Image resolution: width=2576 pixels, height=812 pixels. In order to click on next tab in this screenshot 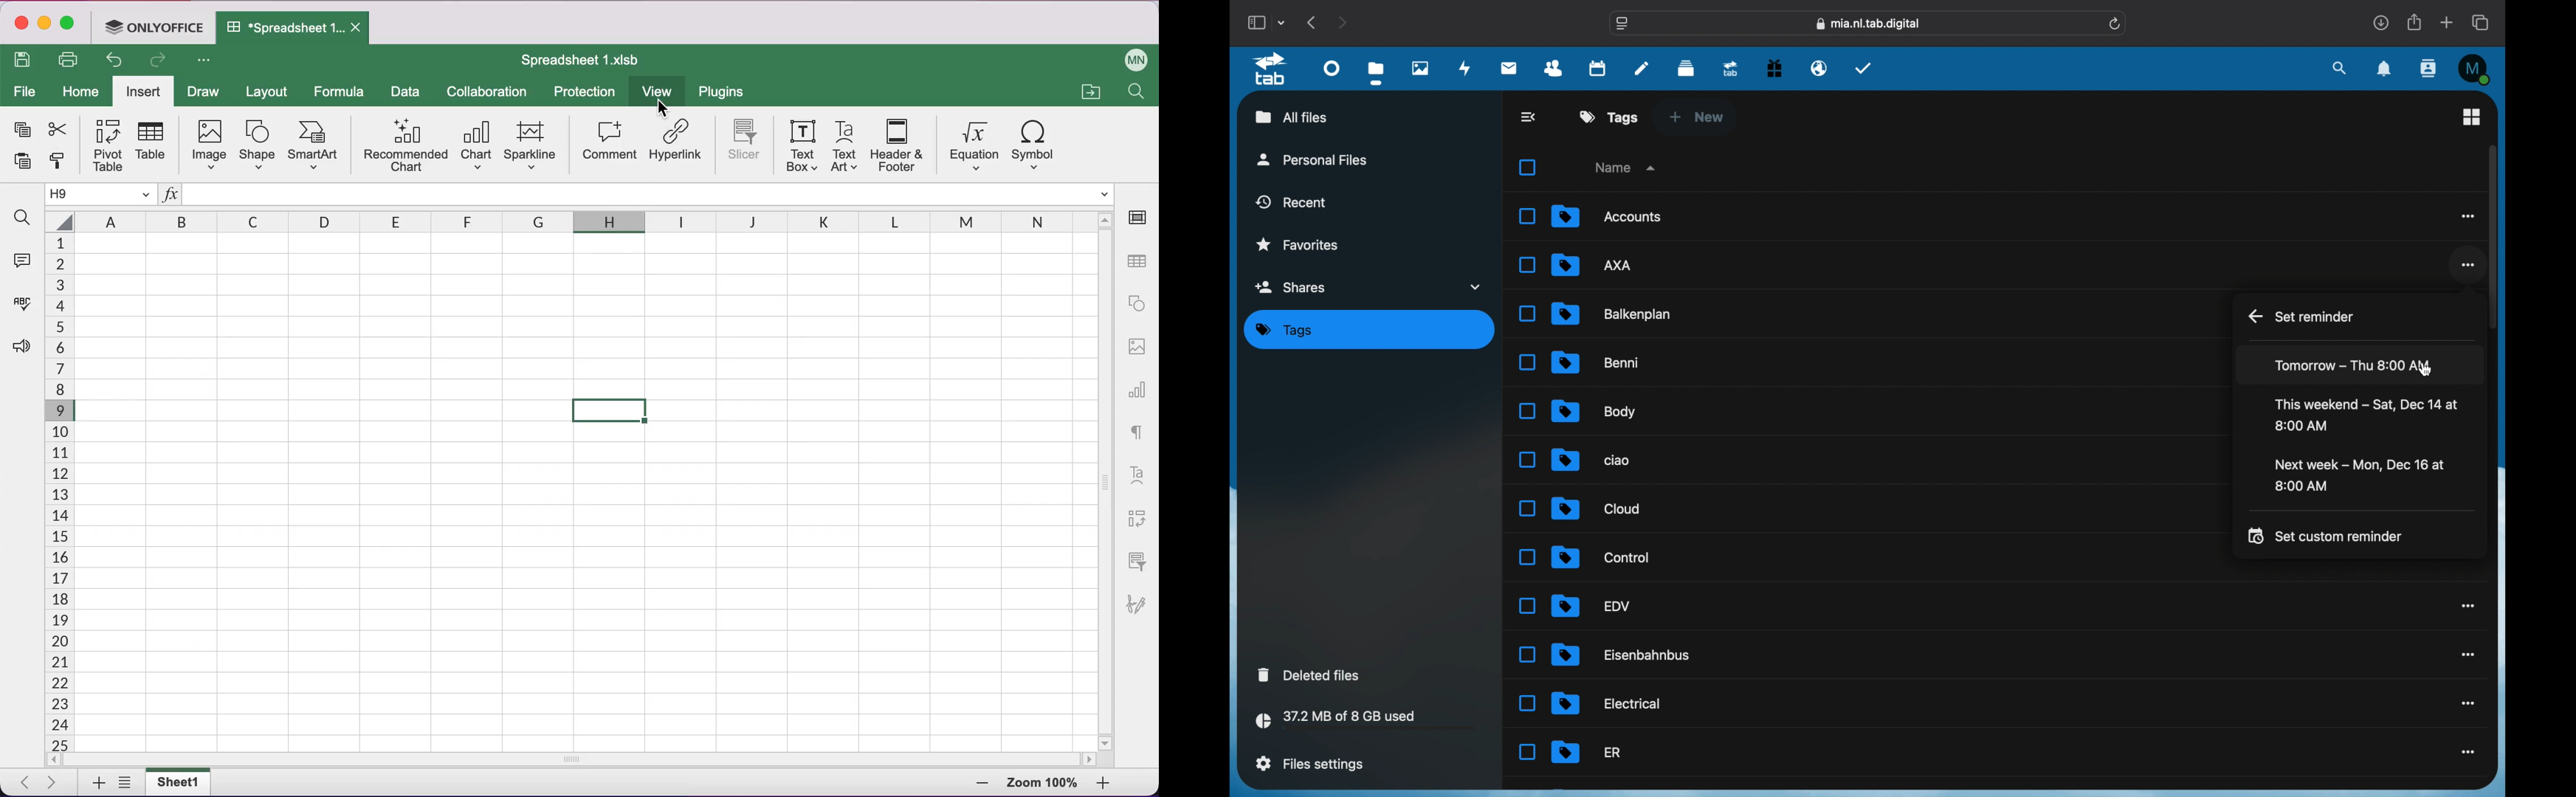, I will do `click(55, 783)`.